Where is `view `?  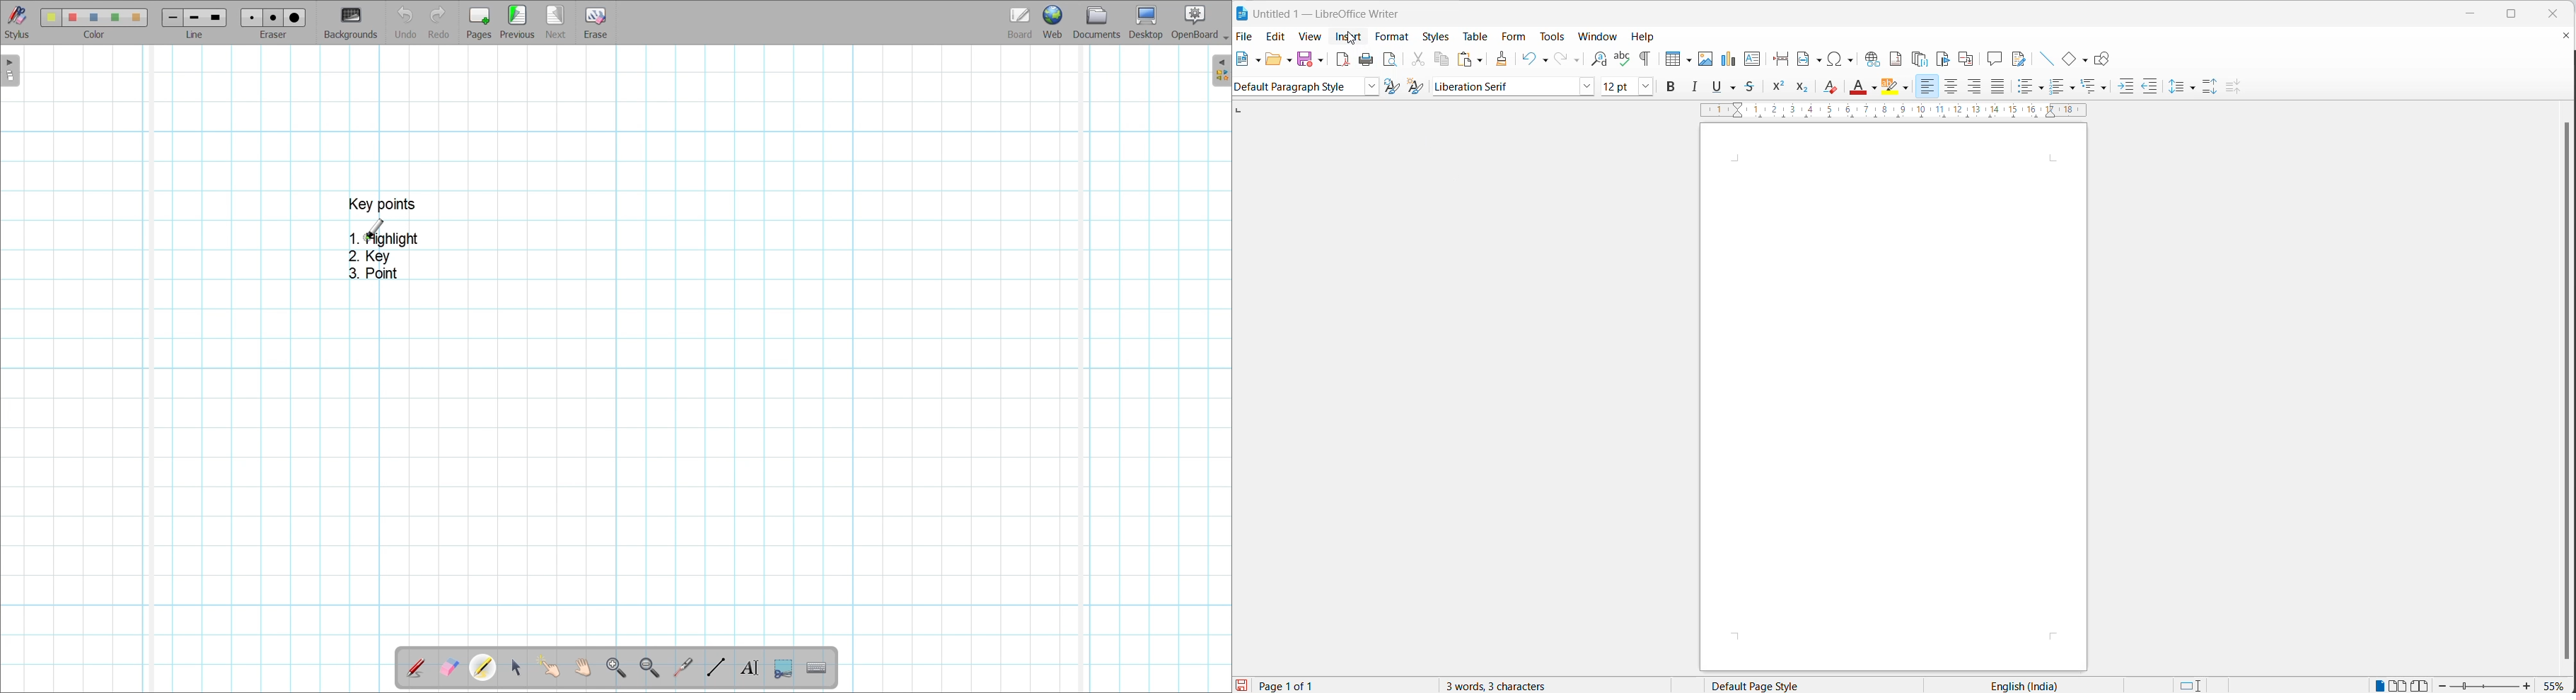
view  is located at coordinates (1311, 37).